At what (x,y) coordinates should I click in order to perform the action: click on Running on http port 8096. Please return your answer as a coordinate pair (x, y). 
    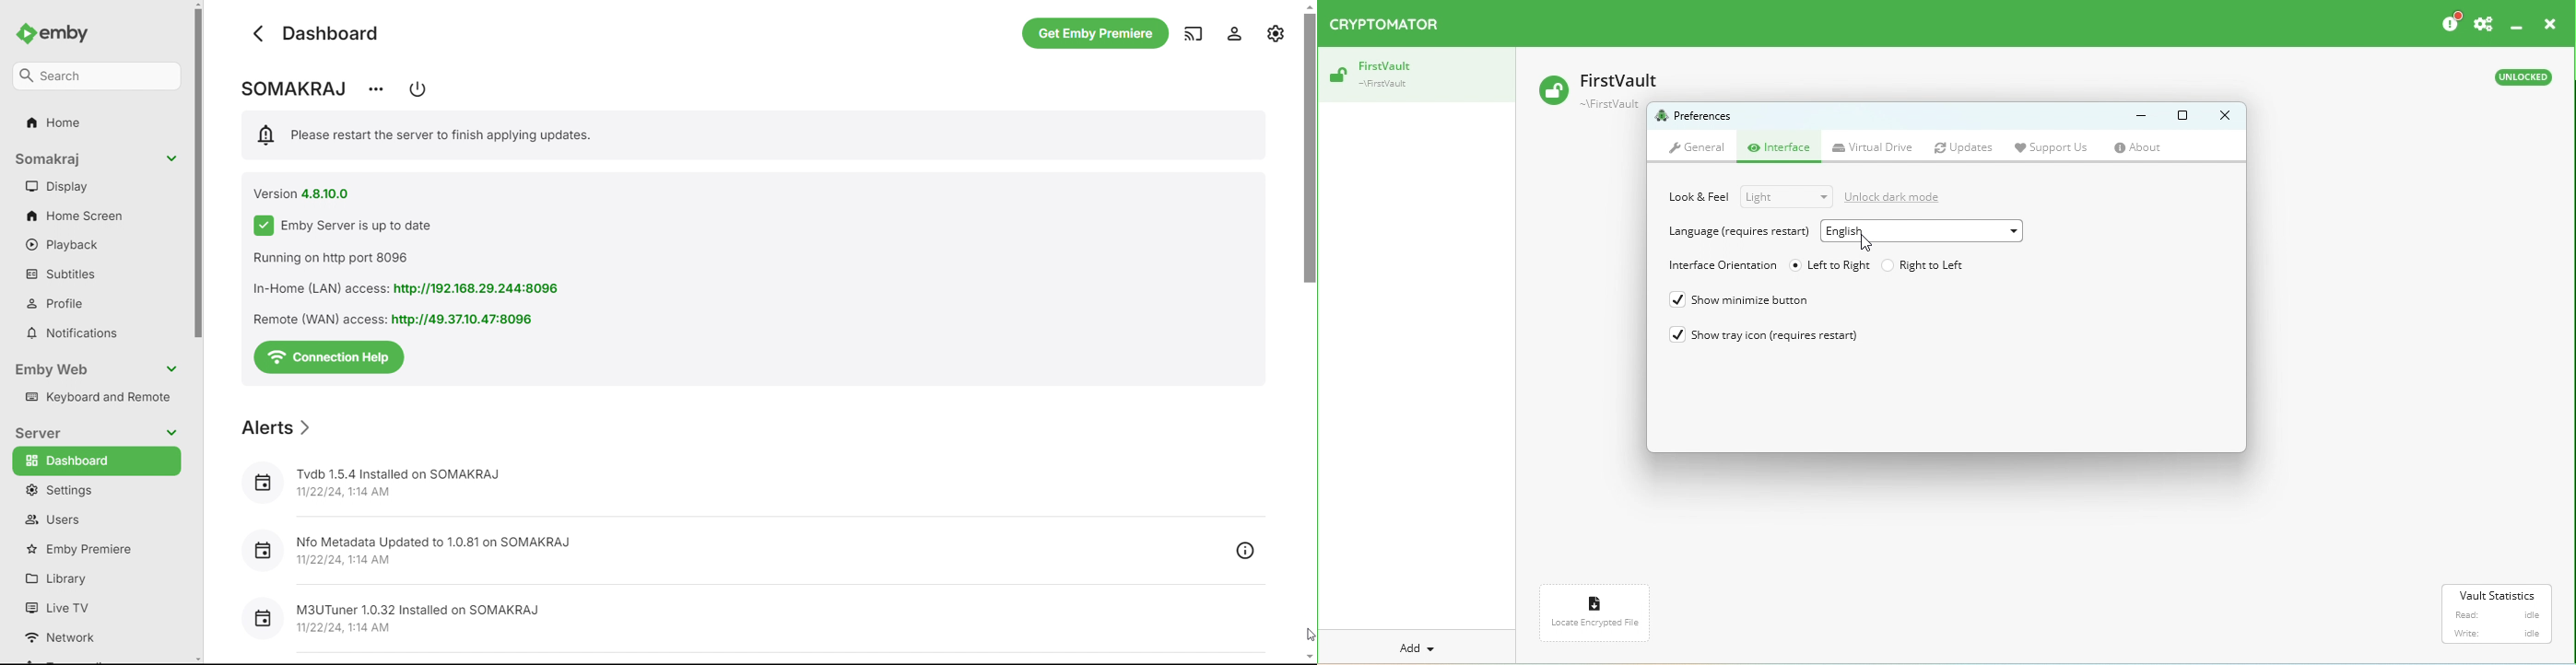
    Looking at the image, I should click on (331, 256).